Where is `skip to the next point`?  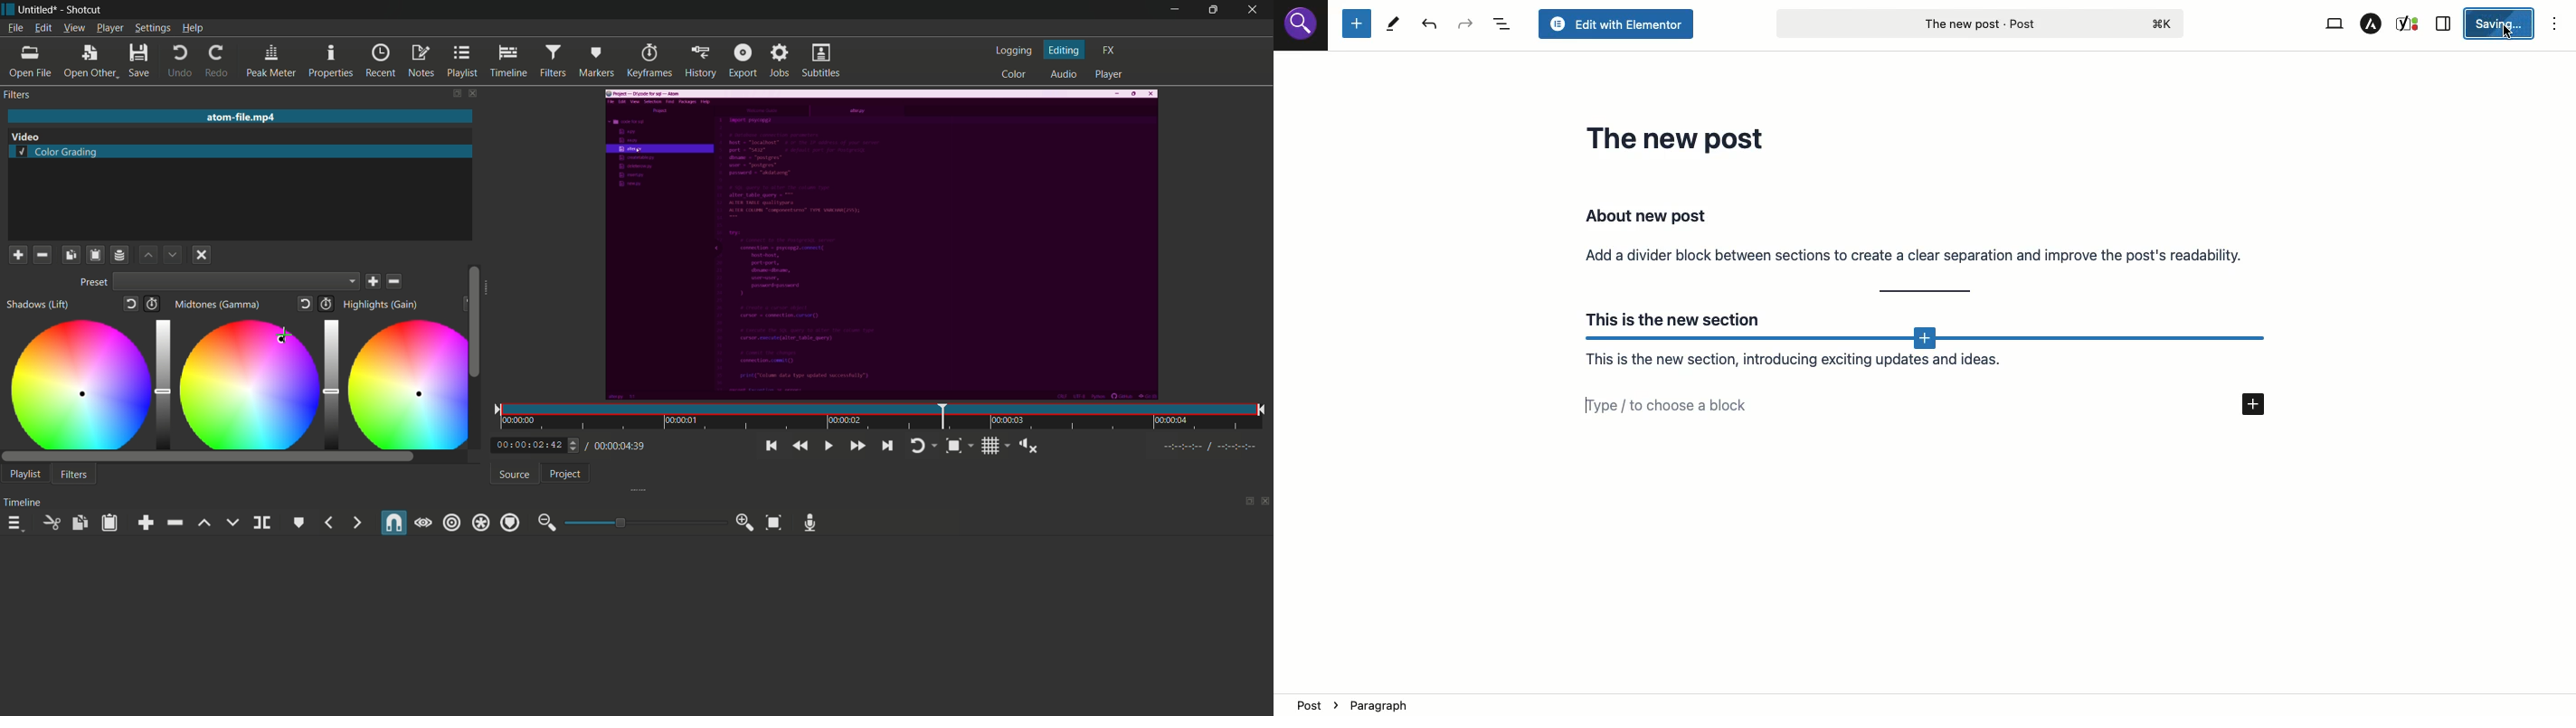
skip to the next point is located at coordinates (885, 446).